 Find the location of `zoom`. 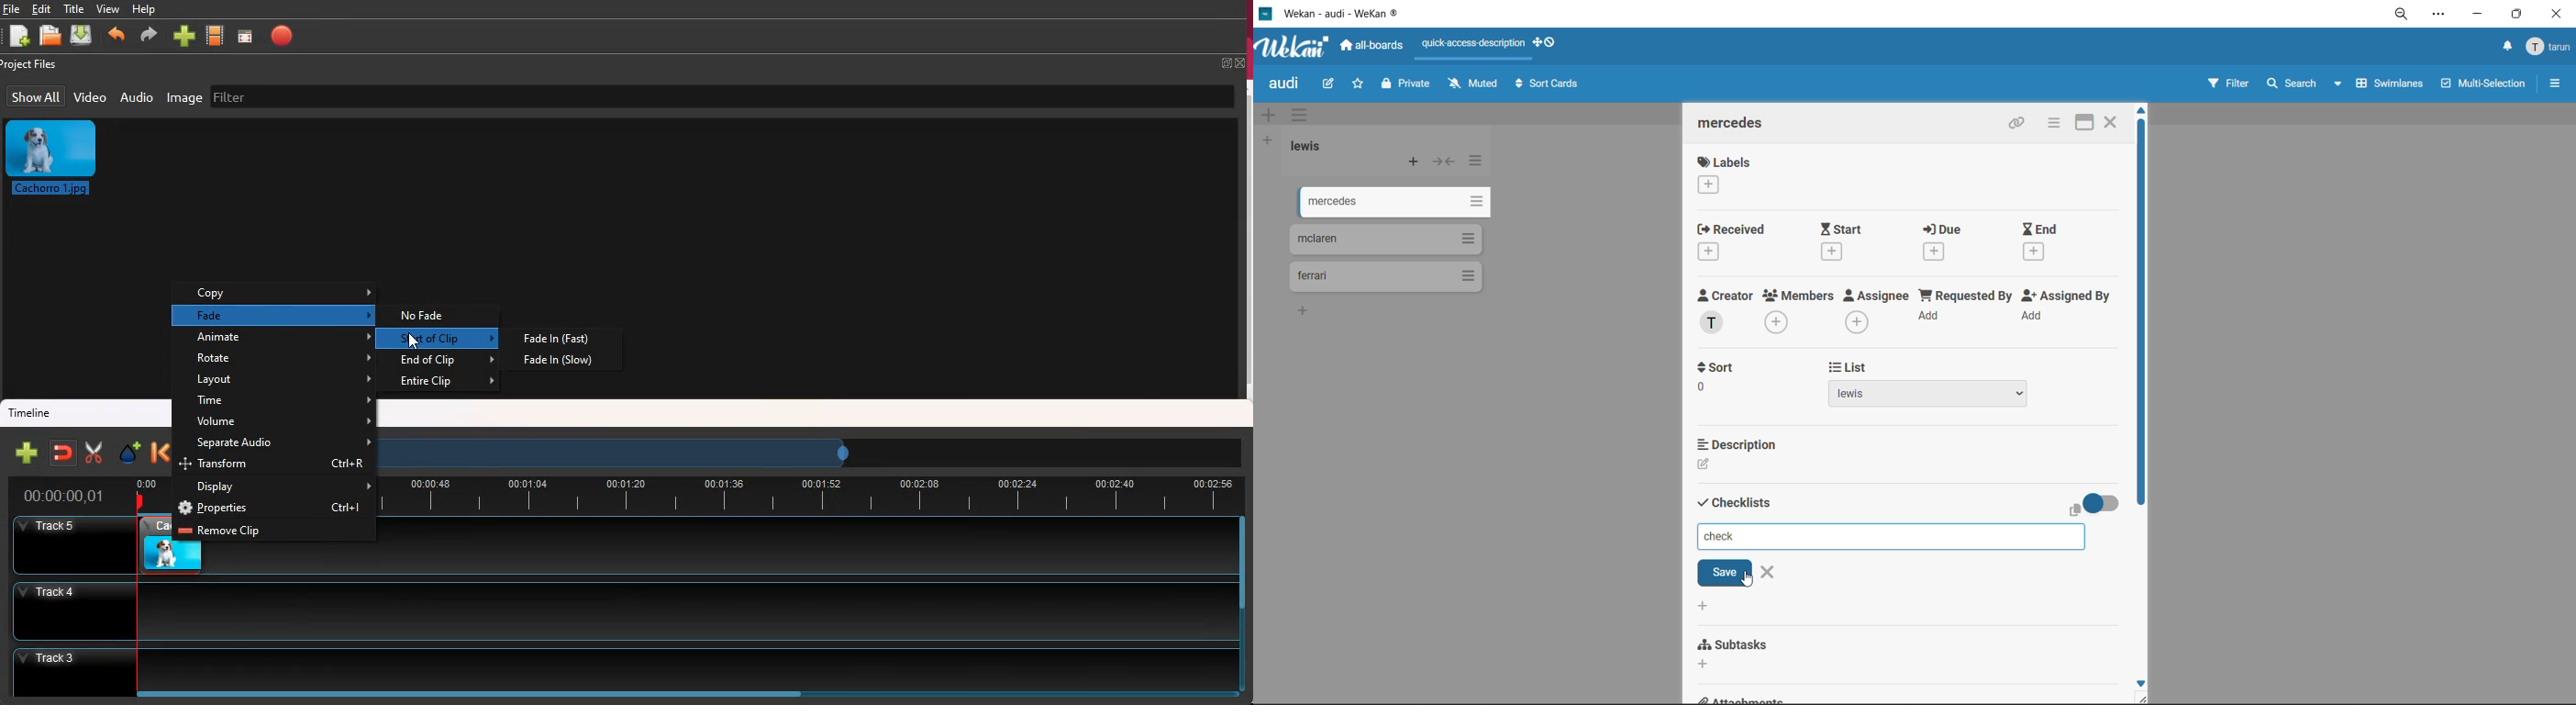

zoom is located at coordinates (2407, 18).